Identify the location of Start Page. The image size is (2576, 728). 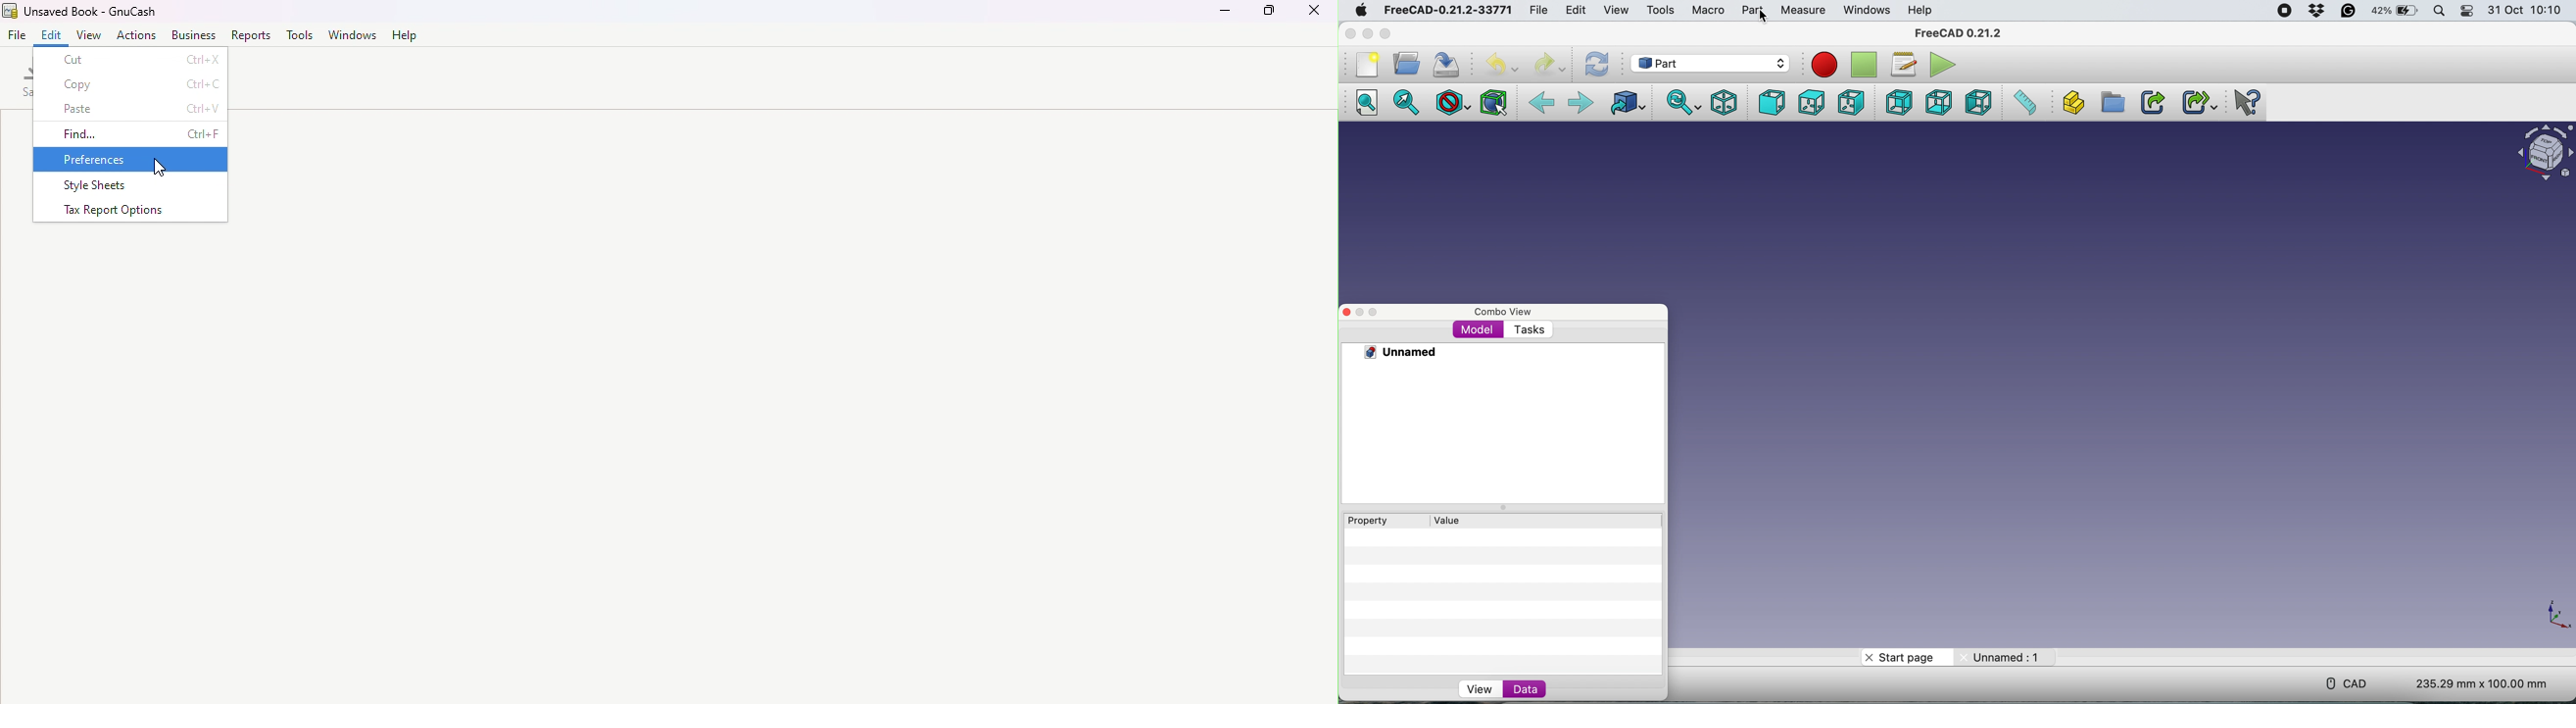
(1904, 657).